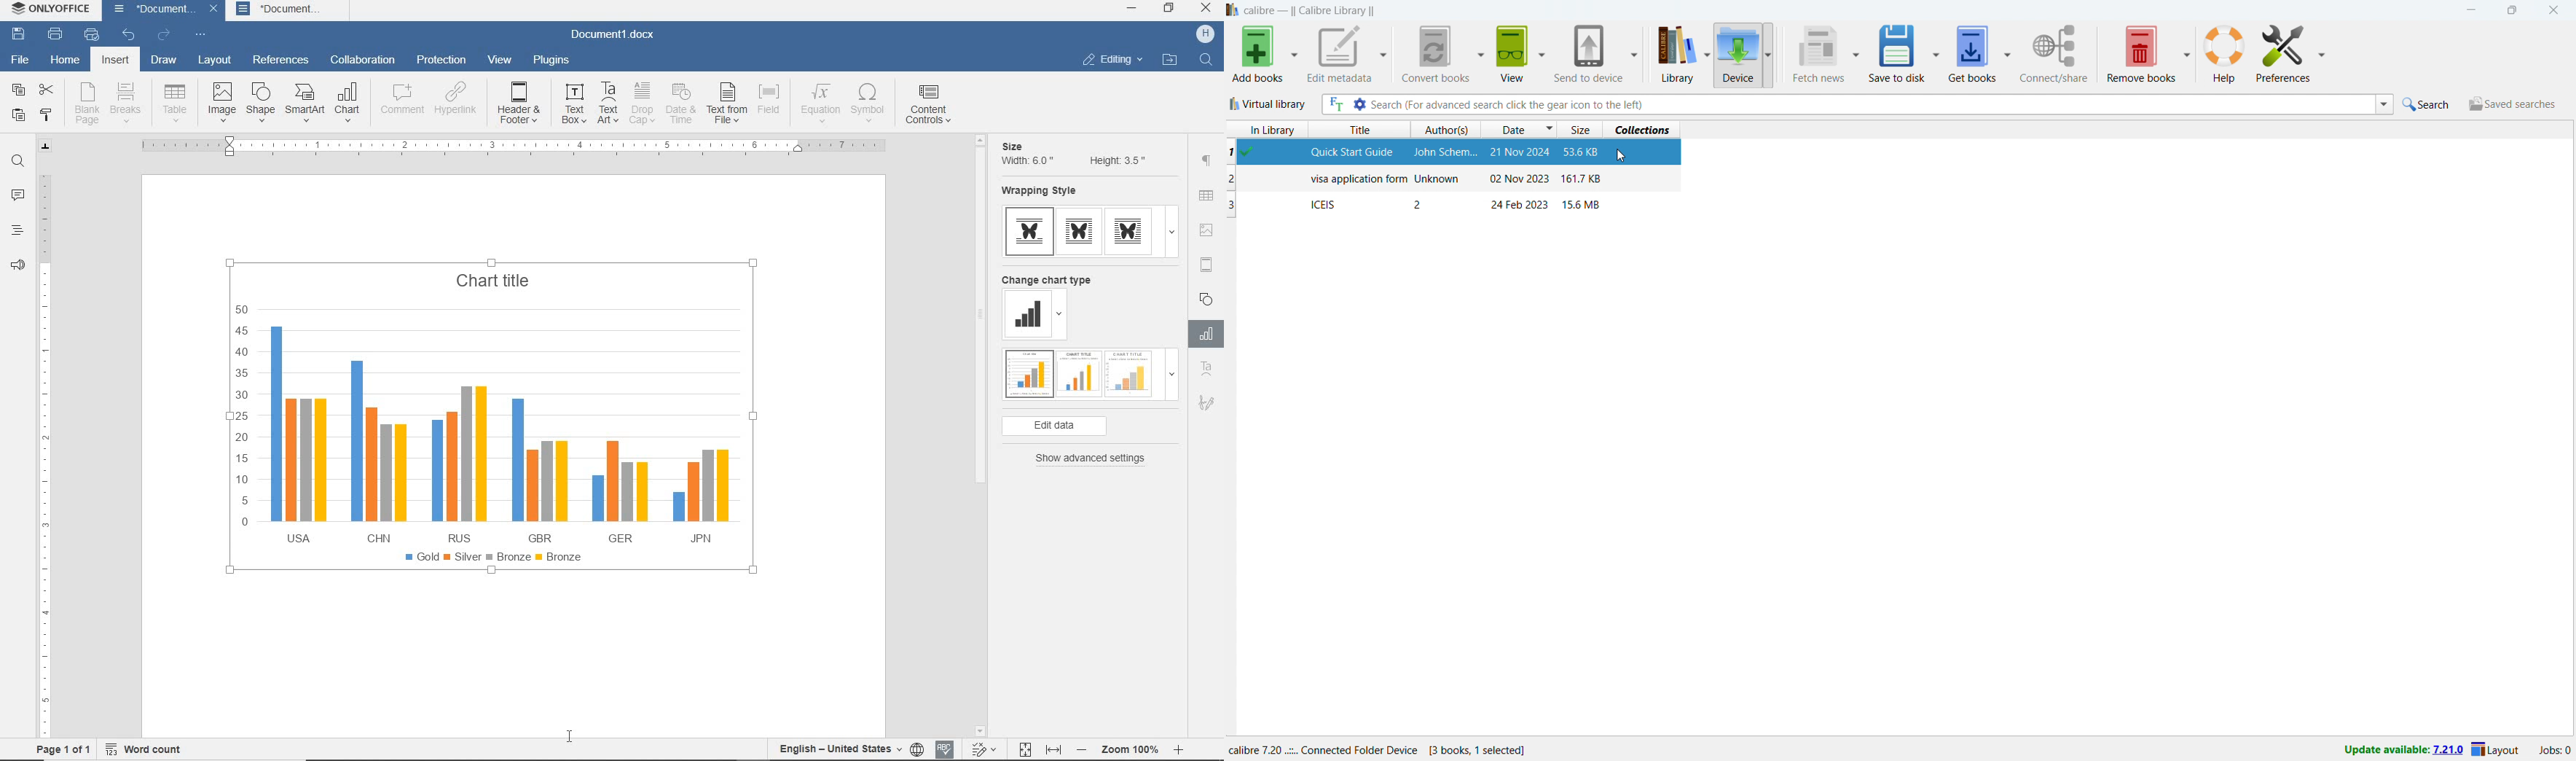 This screenshot has height=784, width=2576. What do you see at coordinates (945, 748) in the screenshot?
I see `spell check` at bounding box center [945, 748].